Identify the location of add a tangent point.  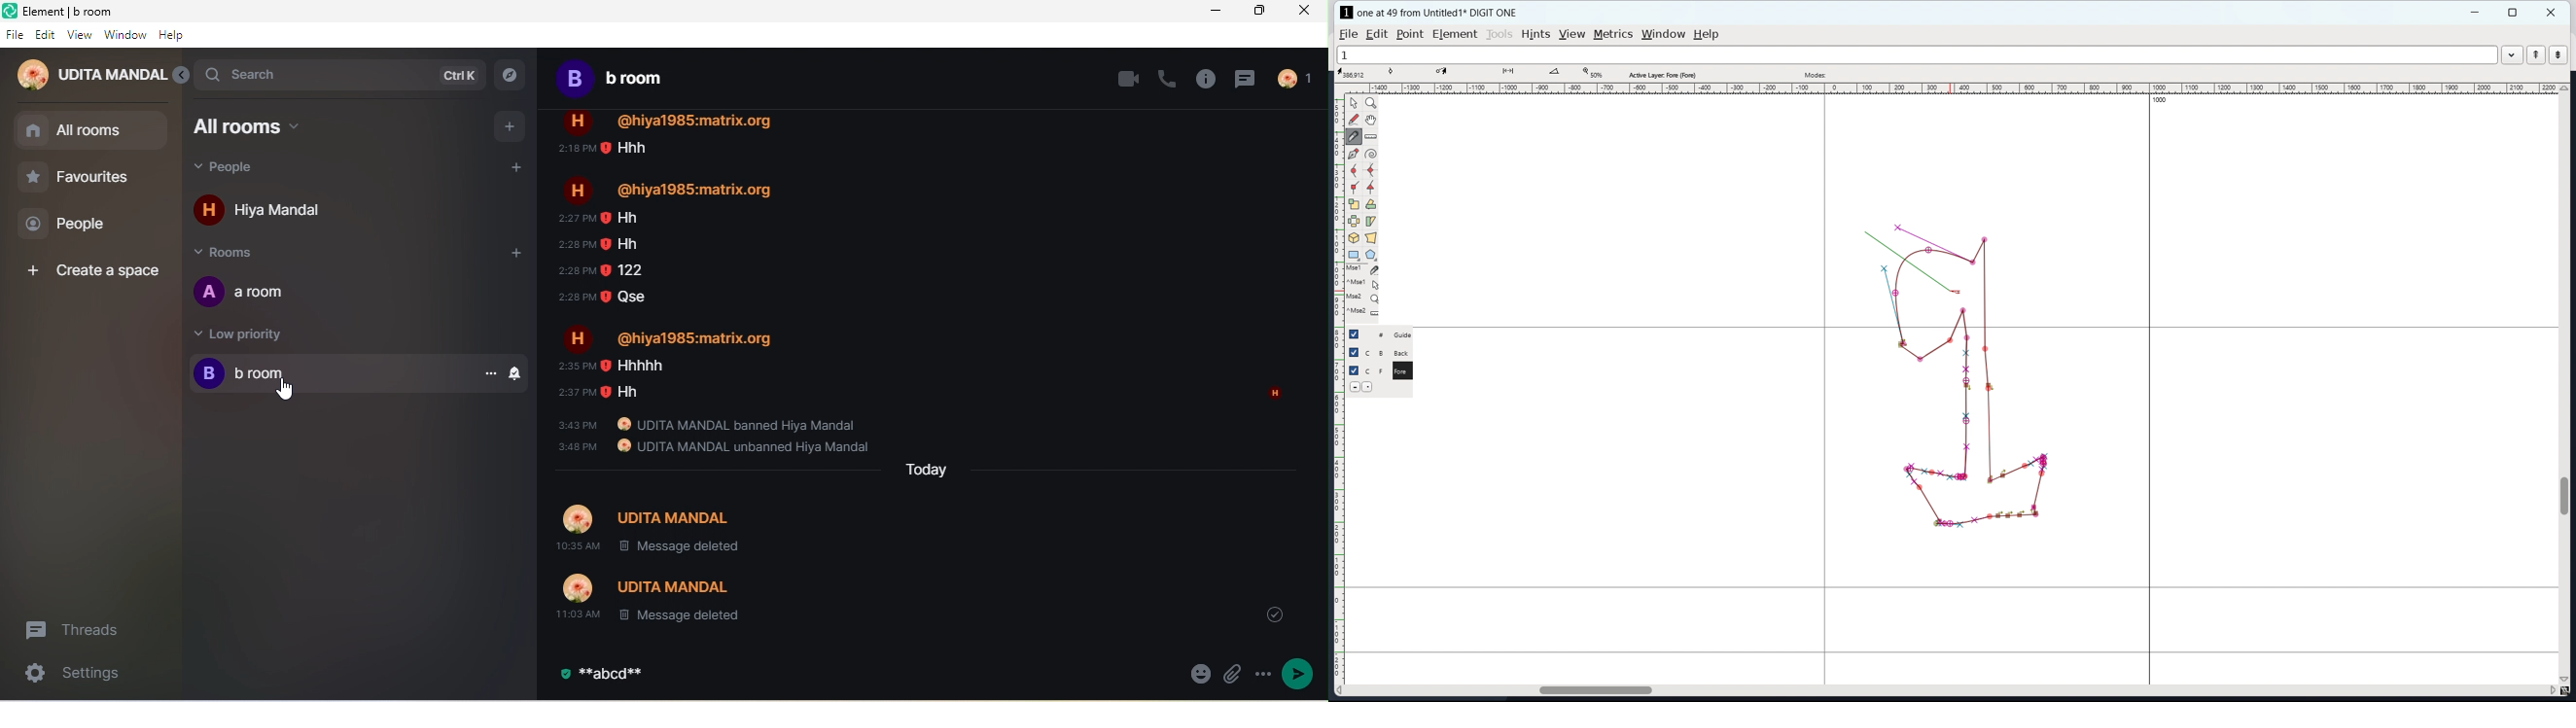
(1372, 187).